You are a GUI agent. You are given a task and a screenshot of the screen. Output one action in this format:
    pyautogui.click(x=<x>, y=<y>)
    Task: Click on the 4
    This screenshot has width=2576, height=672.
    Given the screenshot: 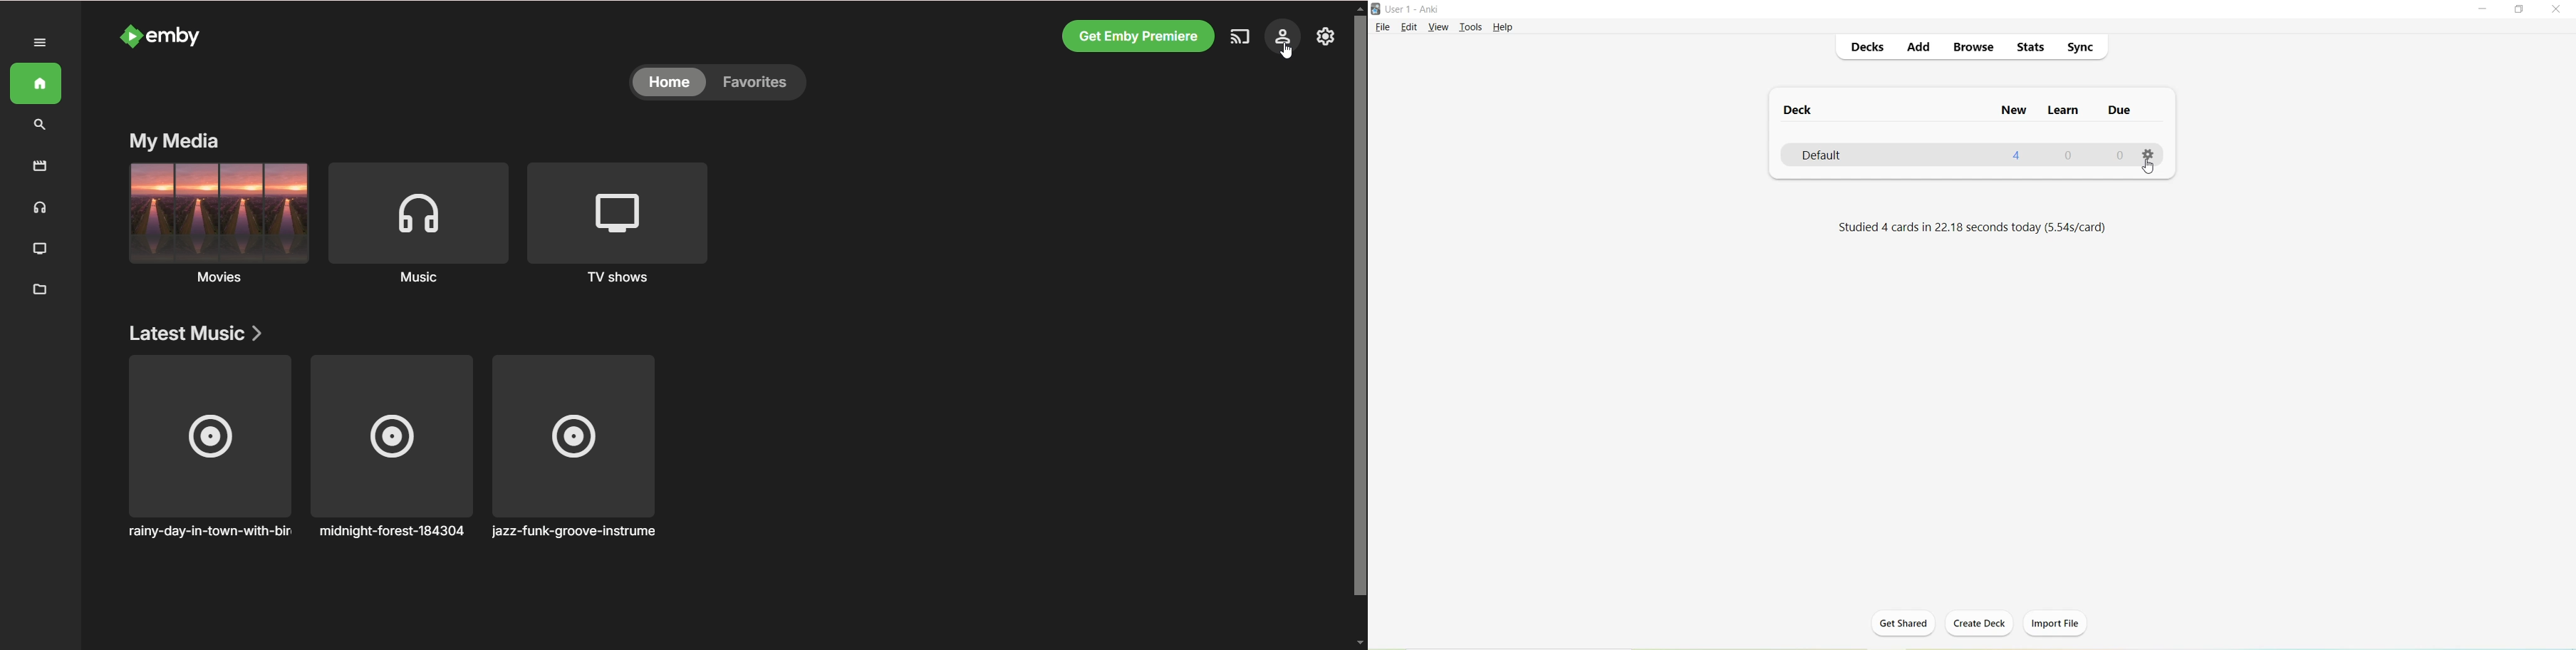 What is the action you would take?
    pyautogui.click(x=2018, y=156)
    